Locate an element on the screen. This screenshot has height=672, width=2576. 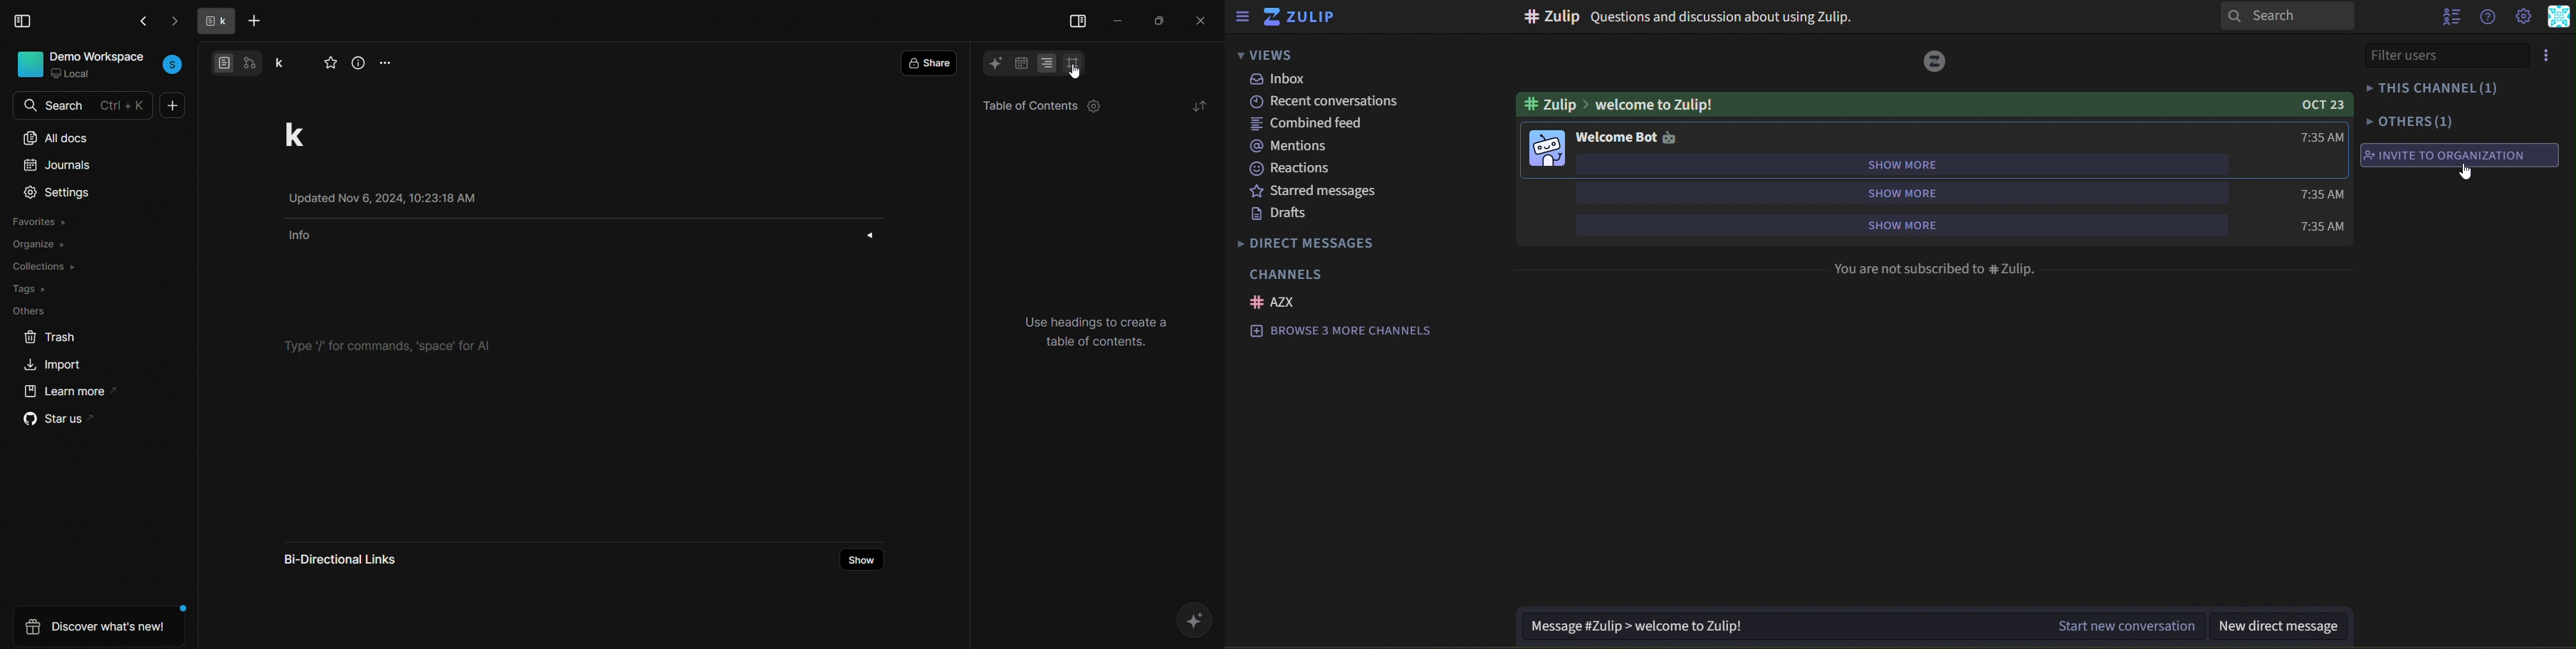
add tab is located at coordinates (257, 21).